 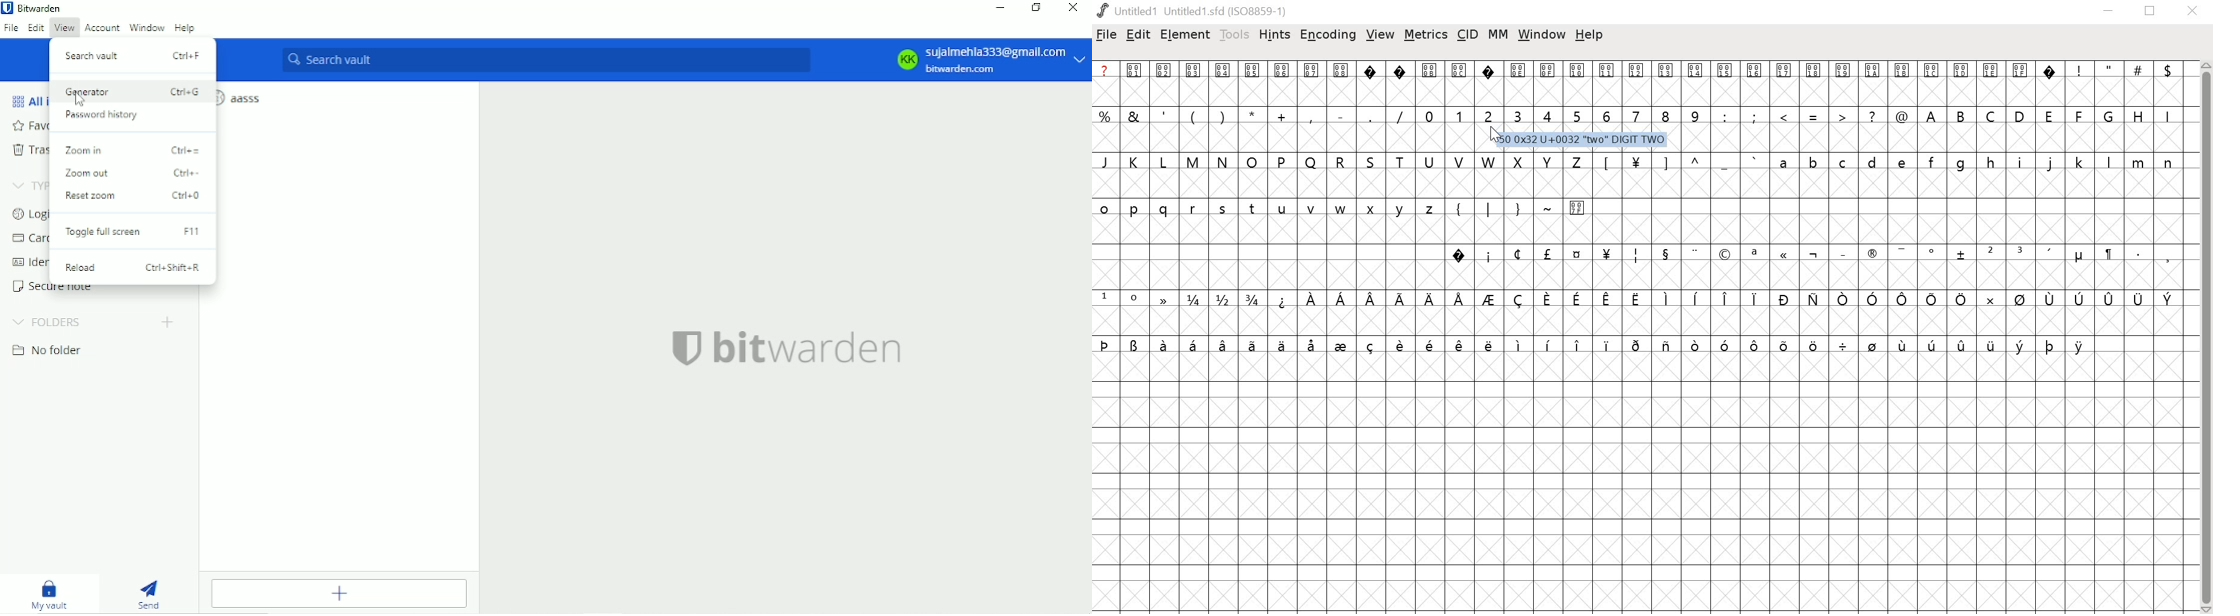 What do you see at coordinates (549, 61) in the screenshot?
I see `Search vault` at bounding box center [549, 61].